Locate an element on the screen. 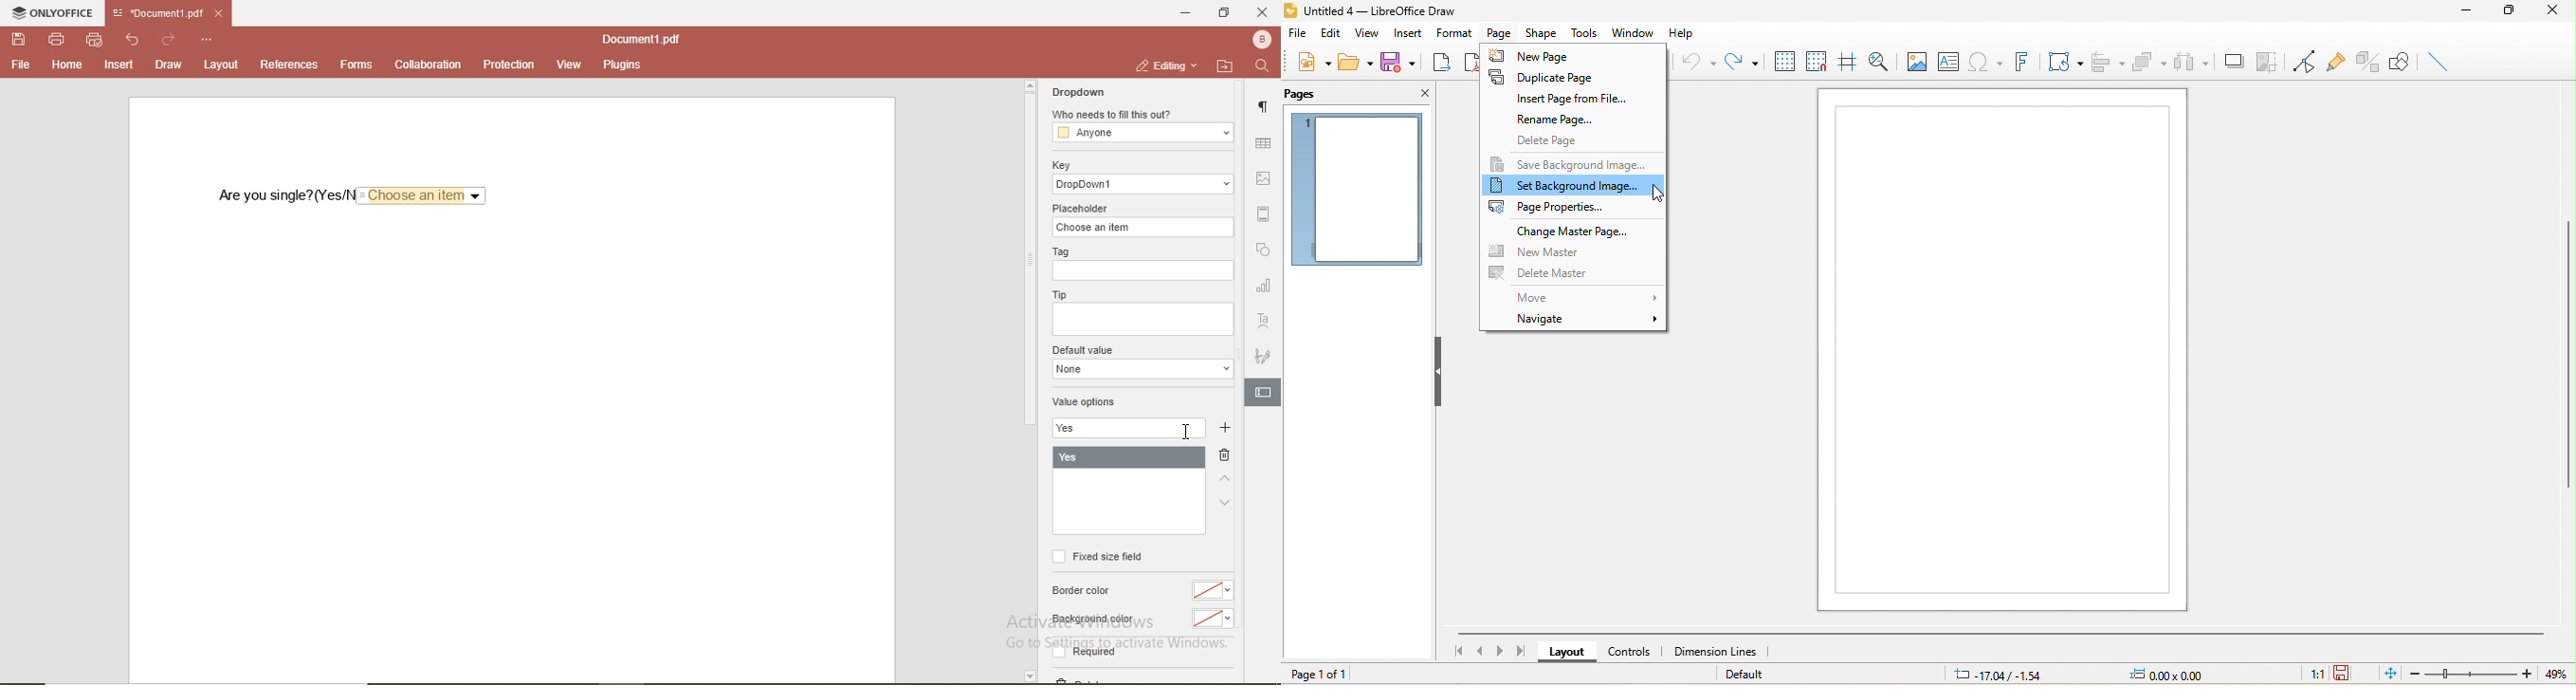 This screenshot has width=2576, height=700. chart is located at coordinates (1264, 285).